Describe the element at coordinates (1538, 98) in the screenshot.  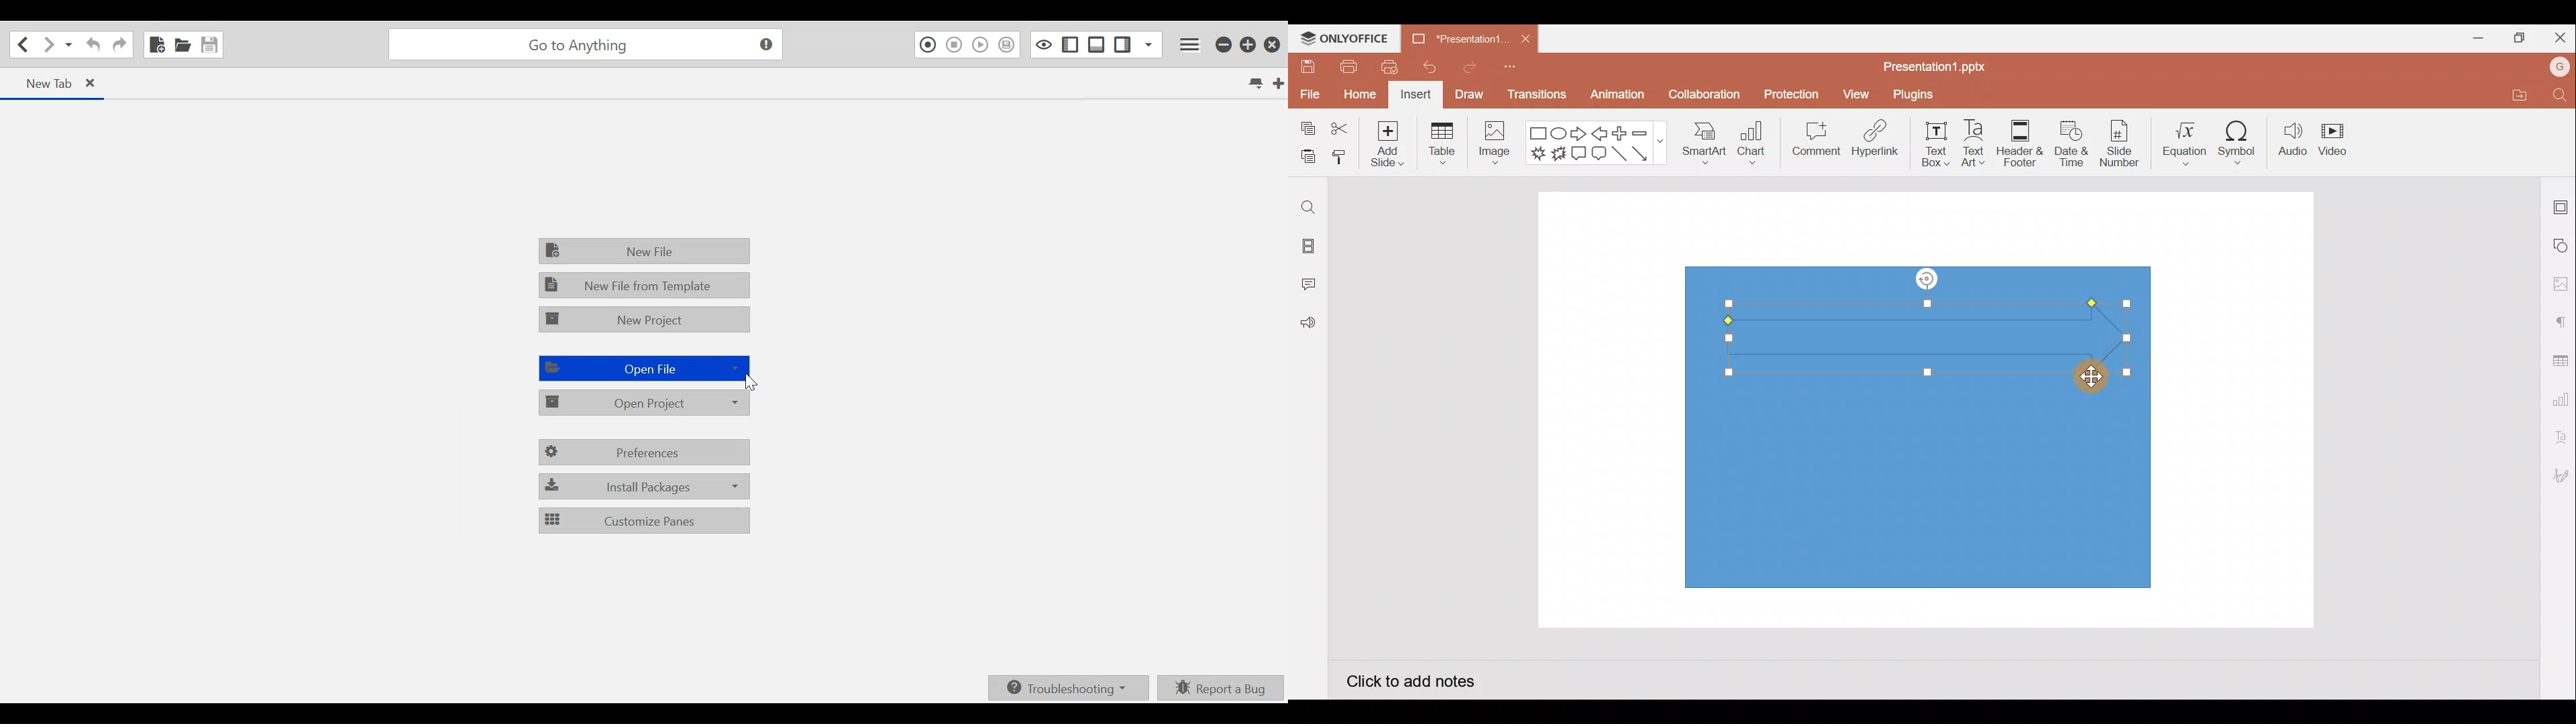
I see `Transitions` at that location.